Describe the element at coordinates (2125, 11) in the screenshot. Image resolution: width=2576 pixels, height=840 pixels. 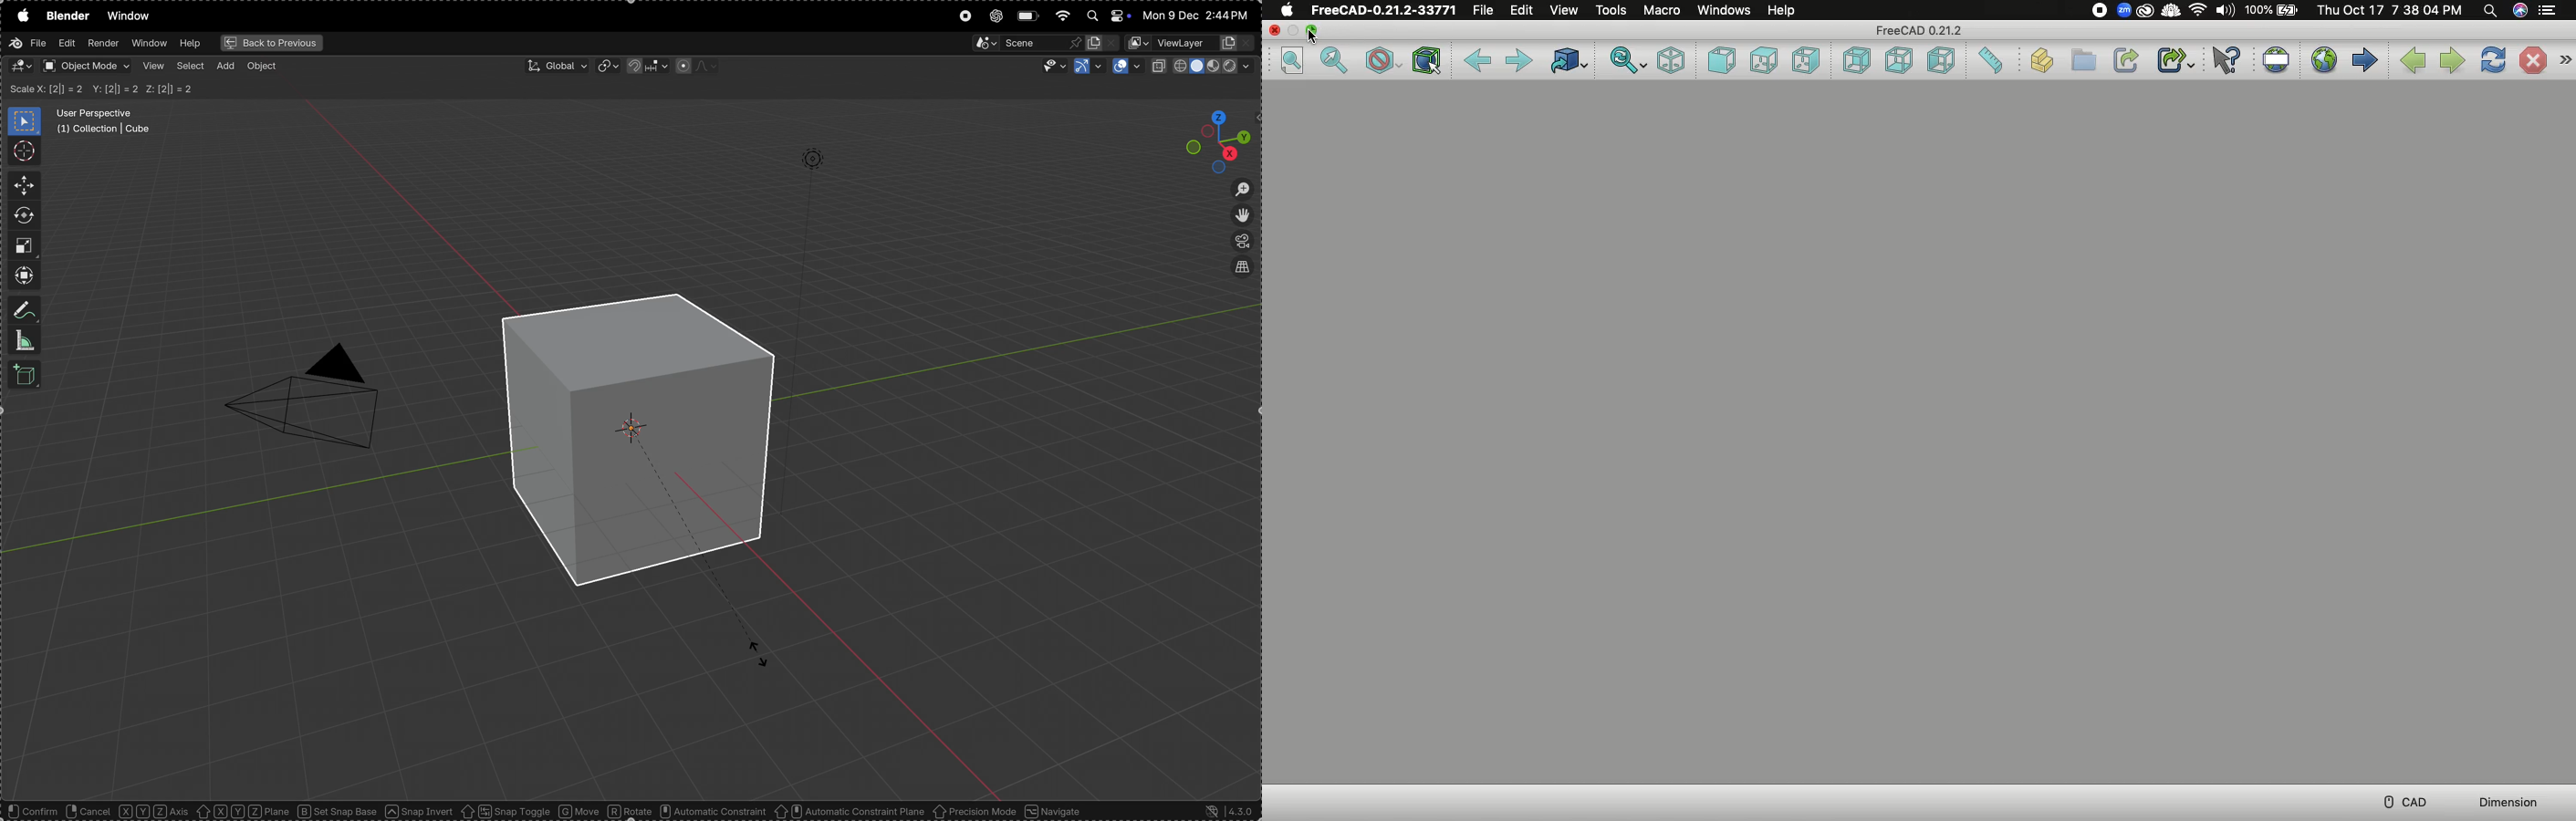
I see `Zoom` at that location.